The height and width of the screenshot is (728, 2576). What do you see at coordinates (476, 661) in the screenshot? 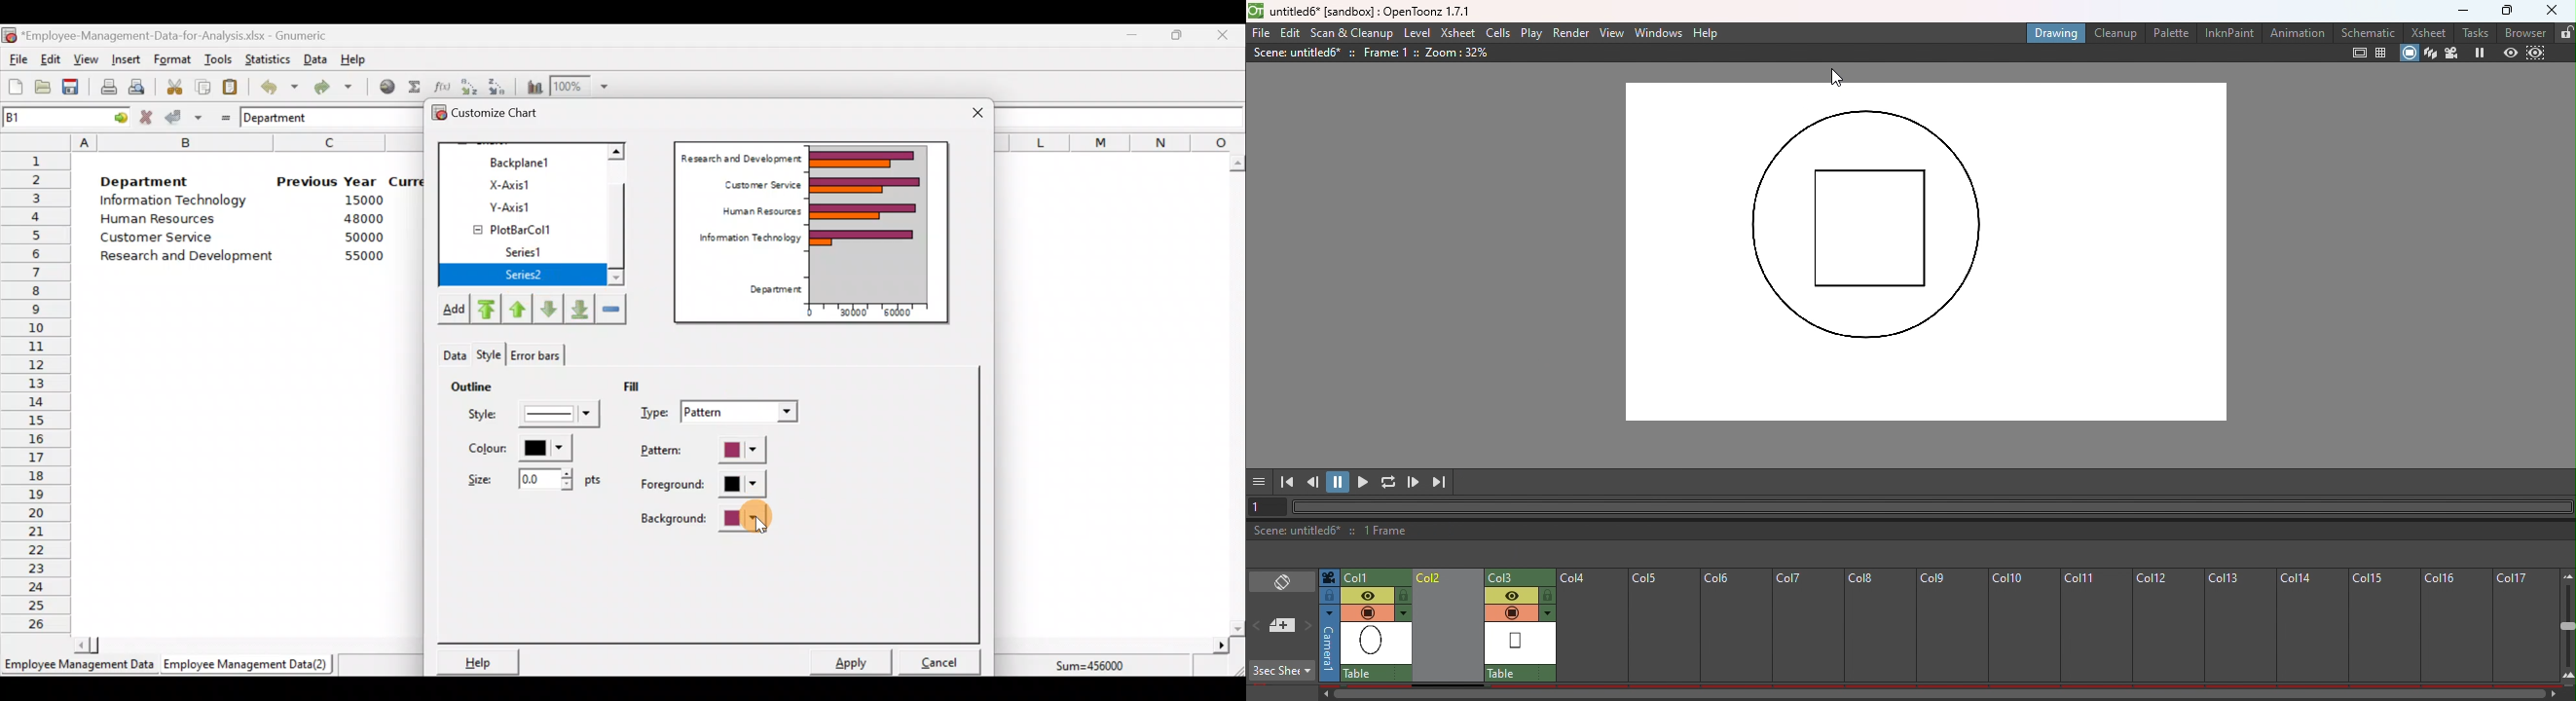
I see `Help` at bounding box center [476, 661].